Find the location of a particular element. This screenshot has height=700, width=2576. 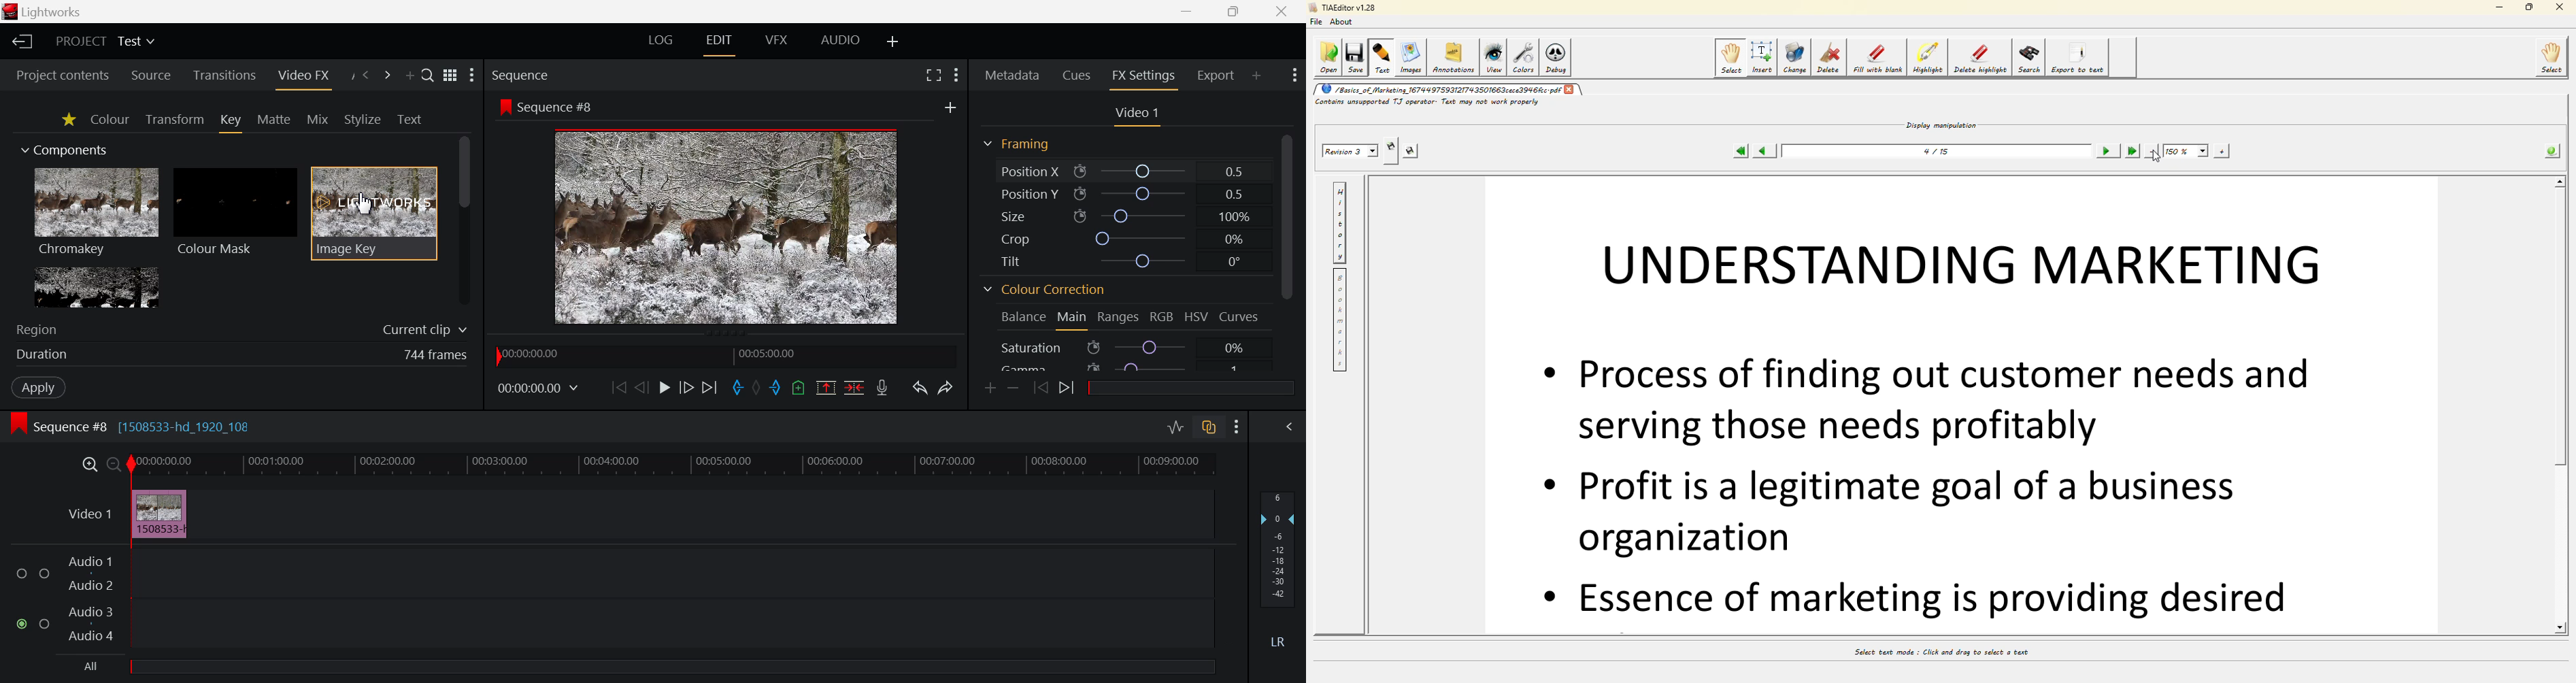

Gamma is located at coordinates (1150, 367).